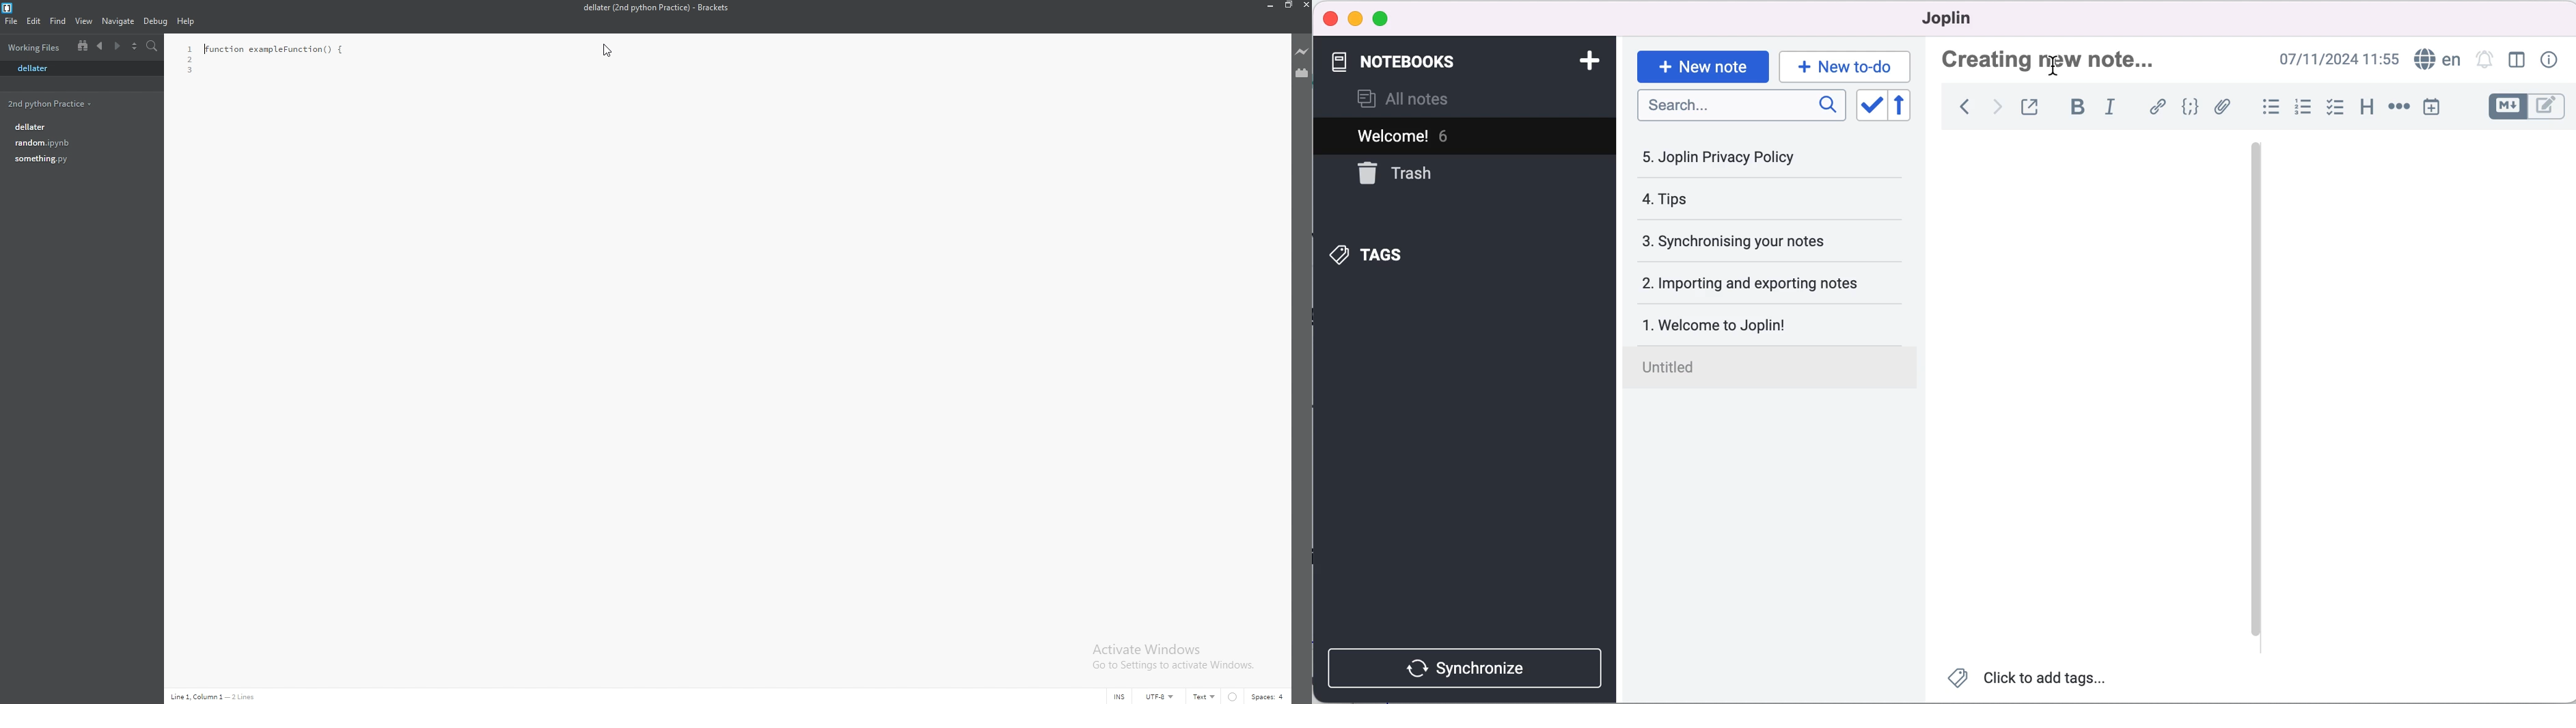 The image size is (2576, 728). Describe the element at coordinates (1775, 369) in the screenshot. I see `untitled ` at that location.